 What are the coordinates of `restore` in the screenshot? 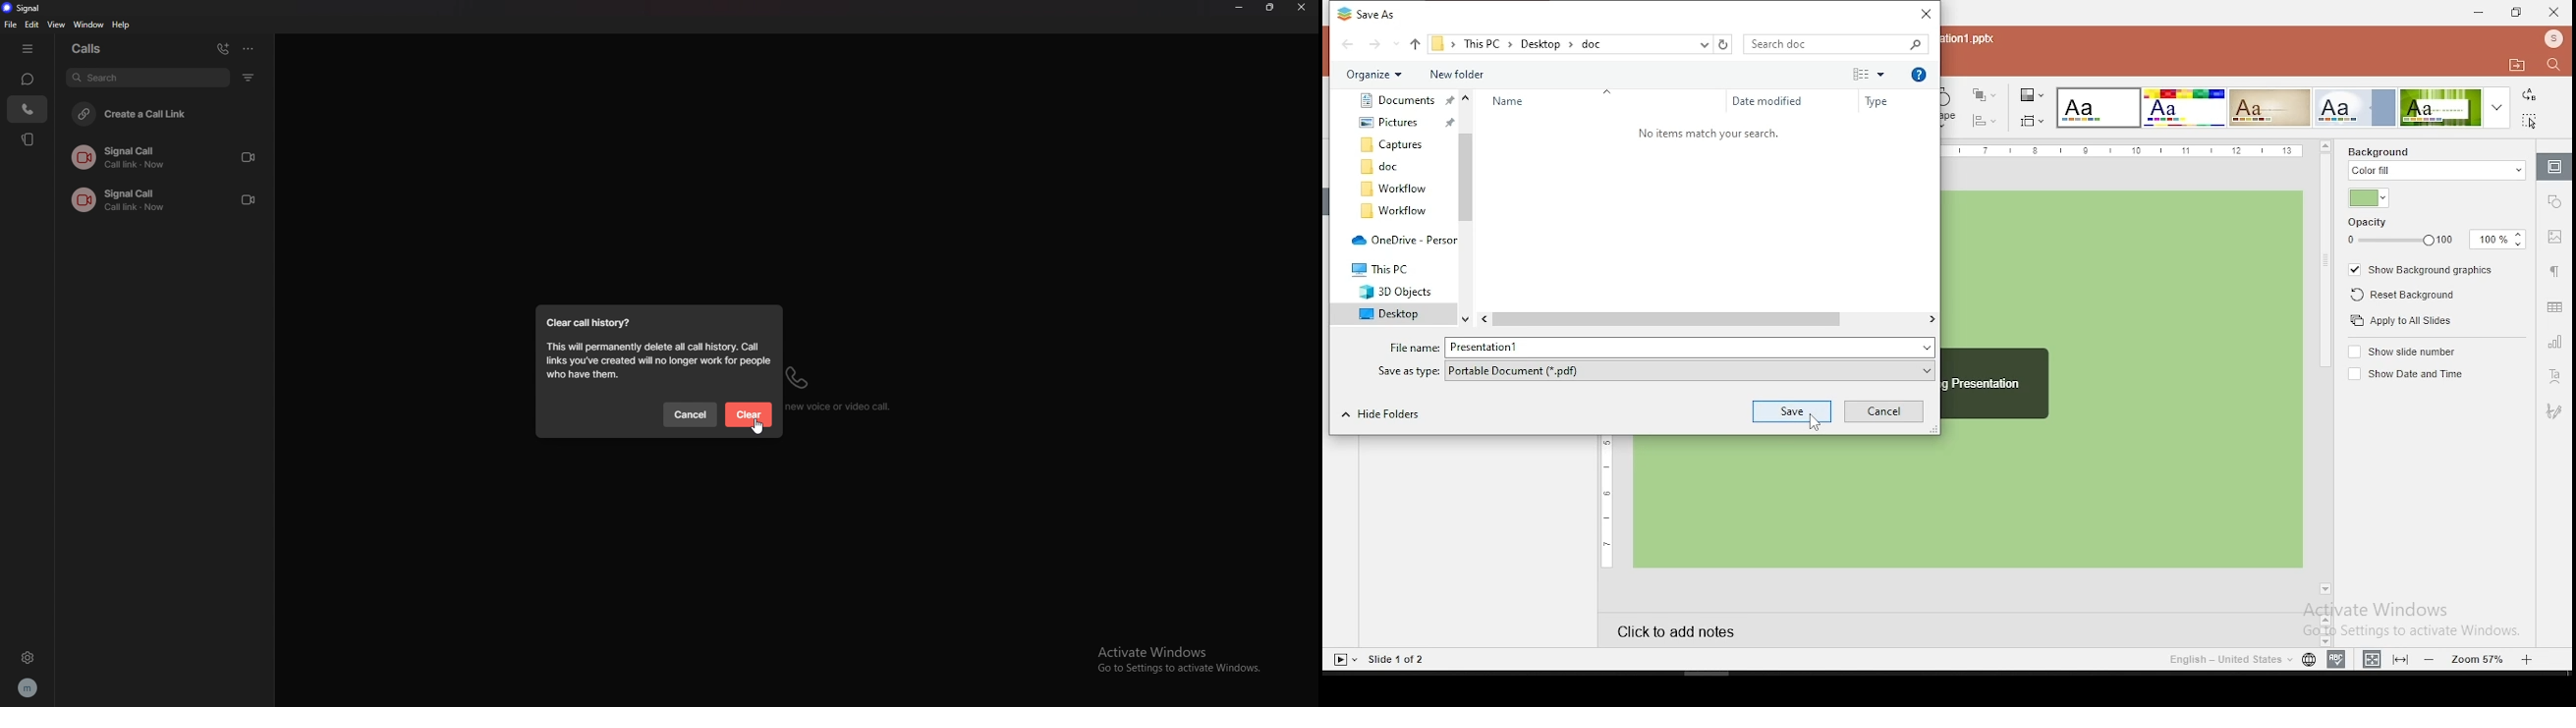 It's located at (2515, 13).